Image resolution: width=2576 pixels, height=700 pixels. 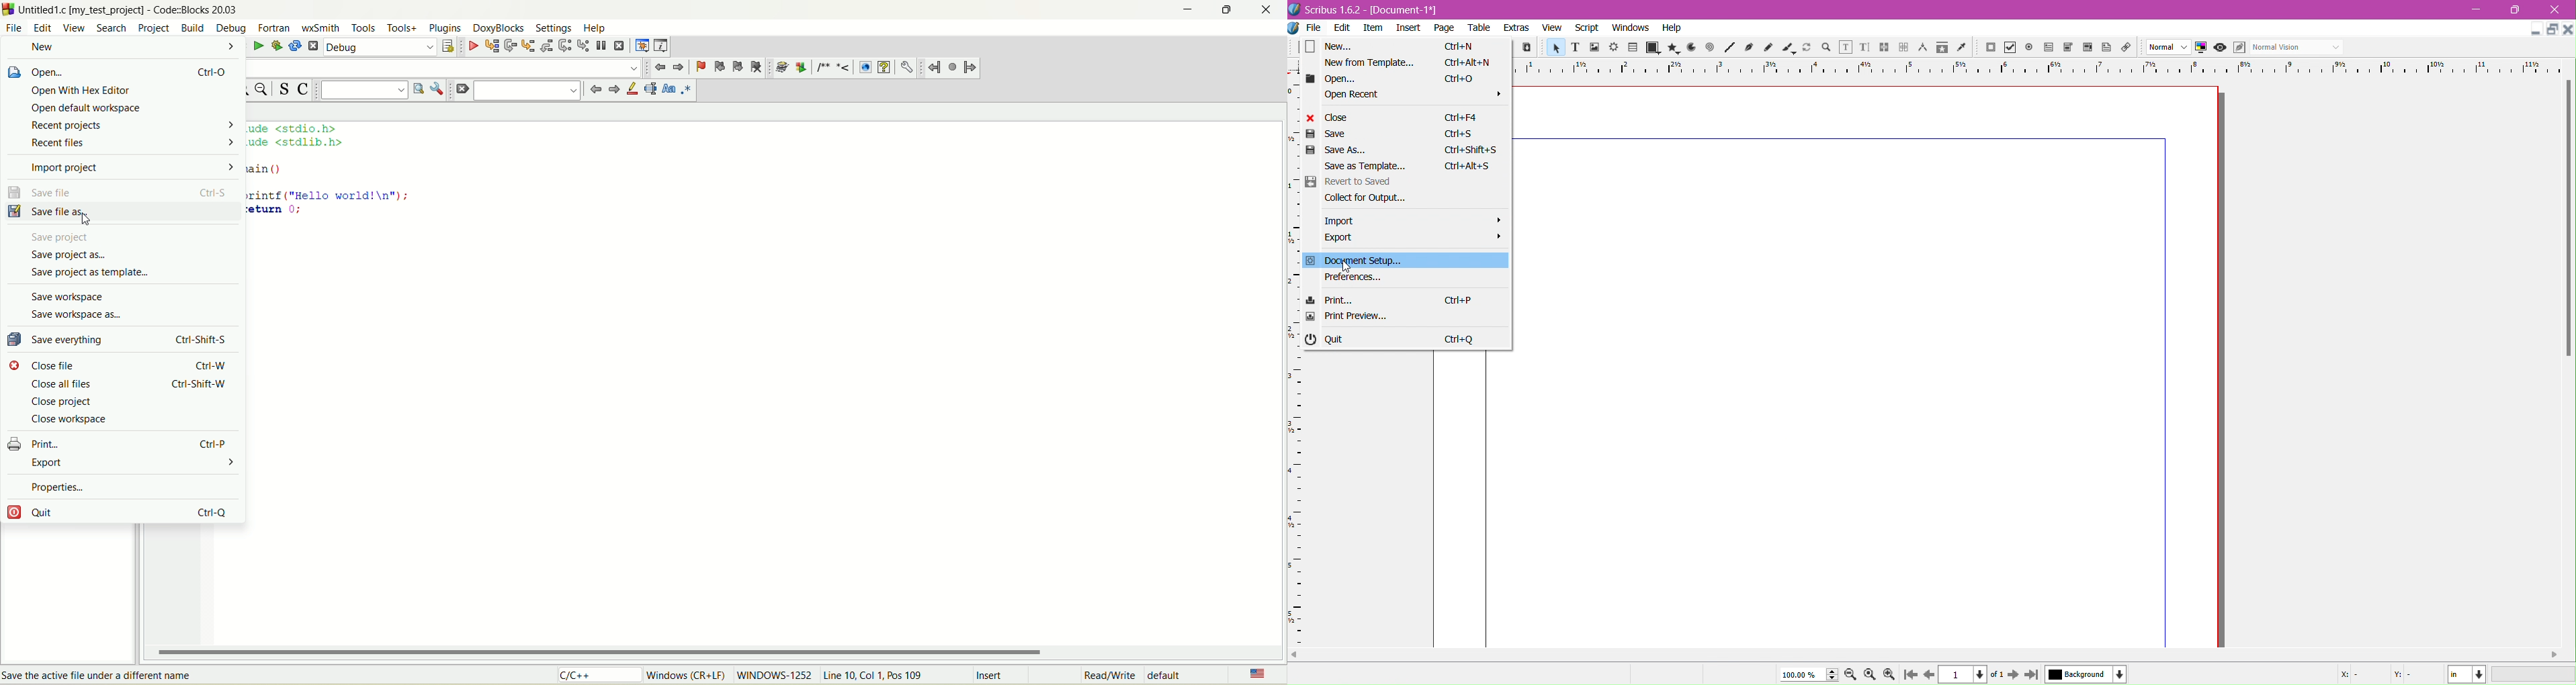 I want to click on view, so click(x=75, y=28).